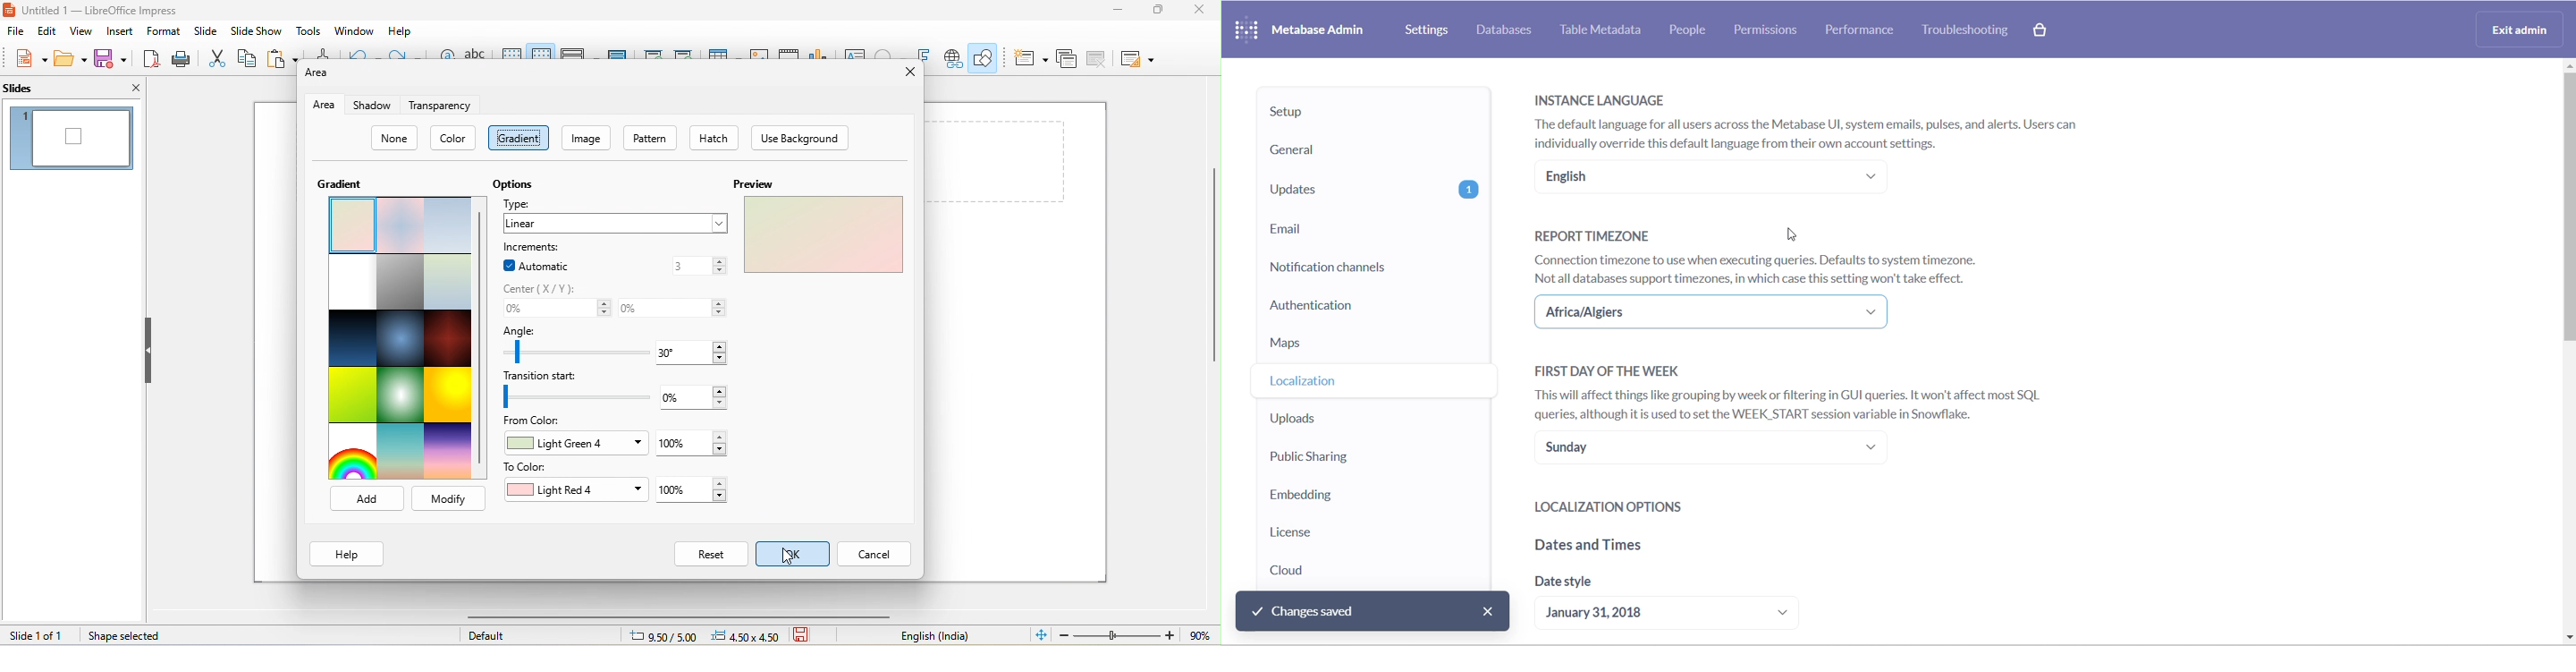  What do you see at coordinates (13, 32) in the screenshot?
I see `file` at bounding box center [13, 32].